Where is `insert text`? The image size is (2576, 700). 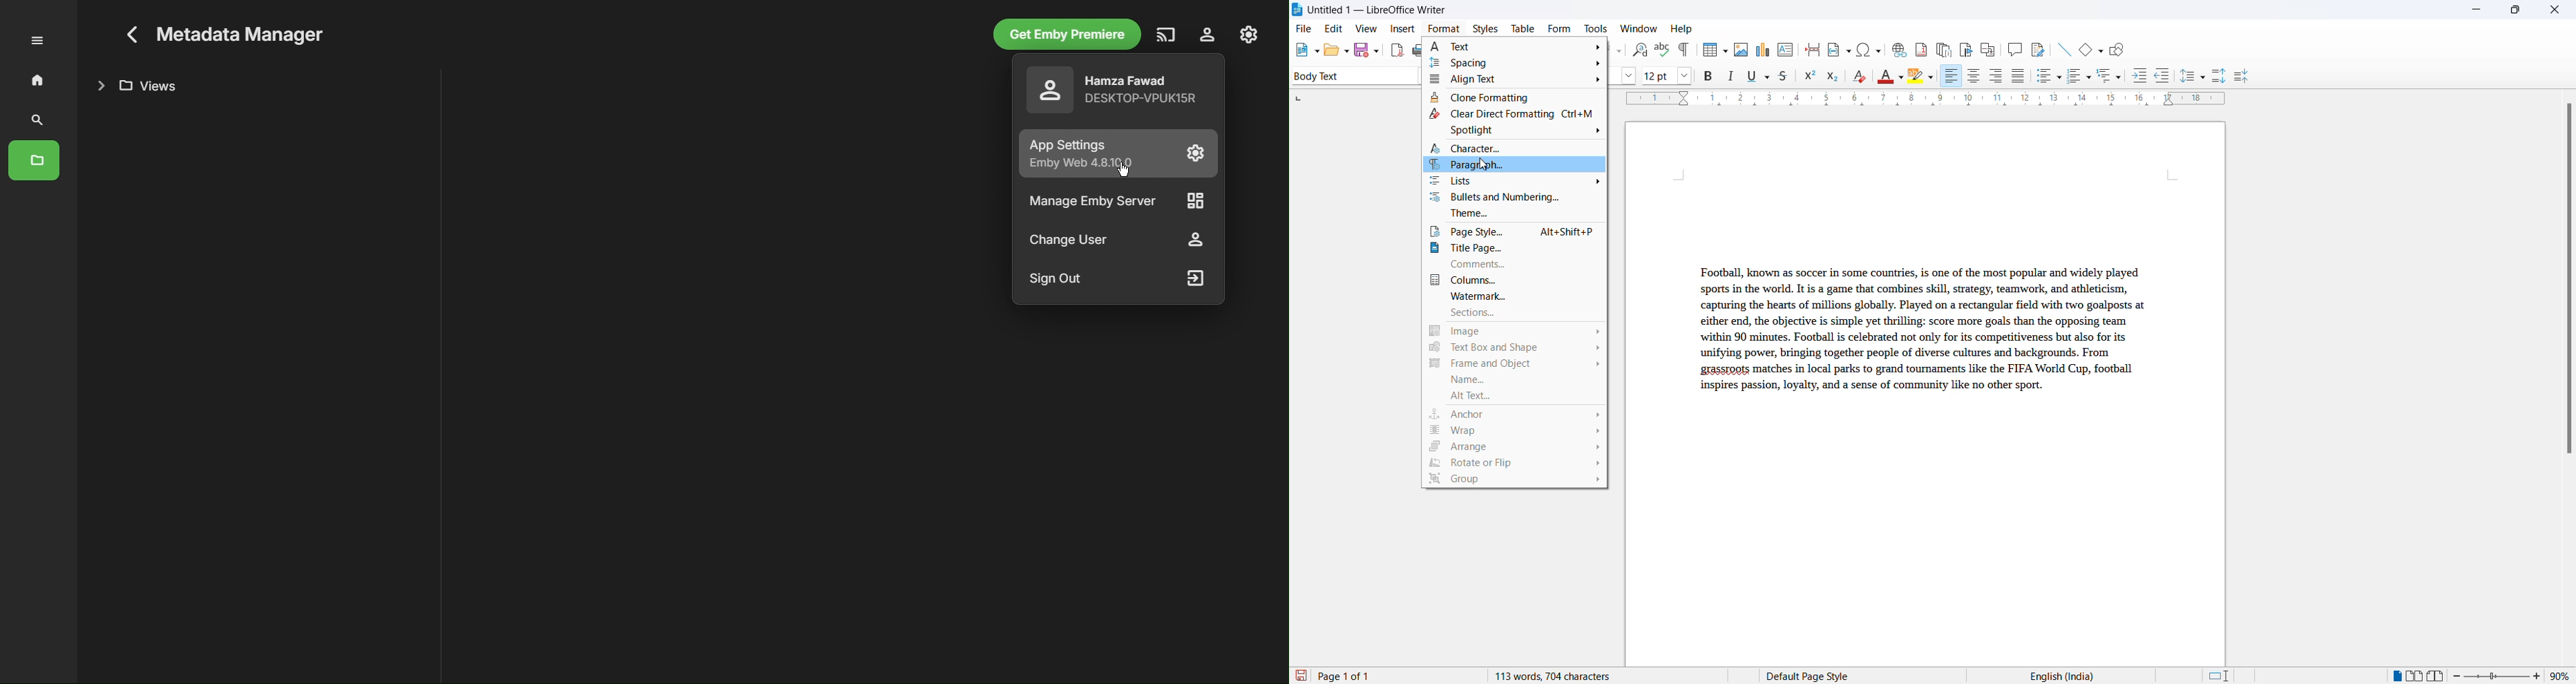
insert text is located at coordinates (1787, 48).